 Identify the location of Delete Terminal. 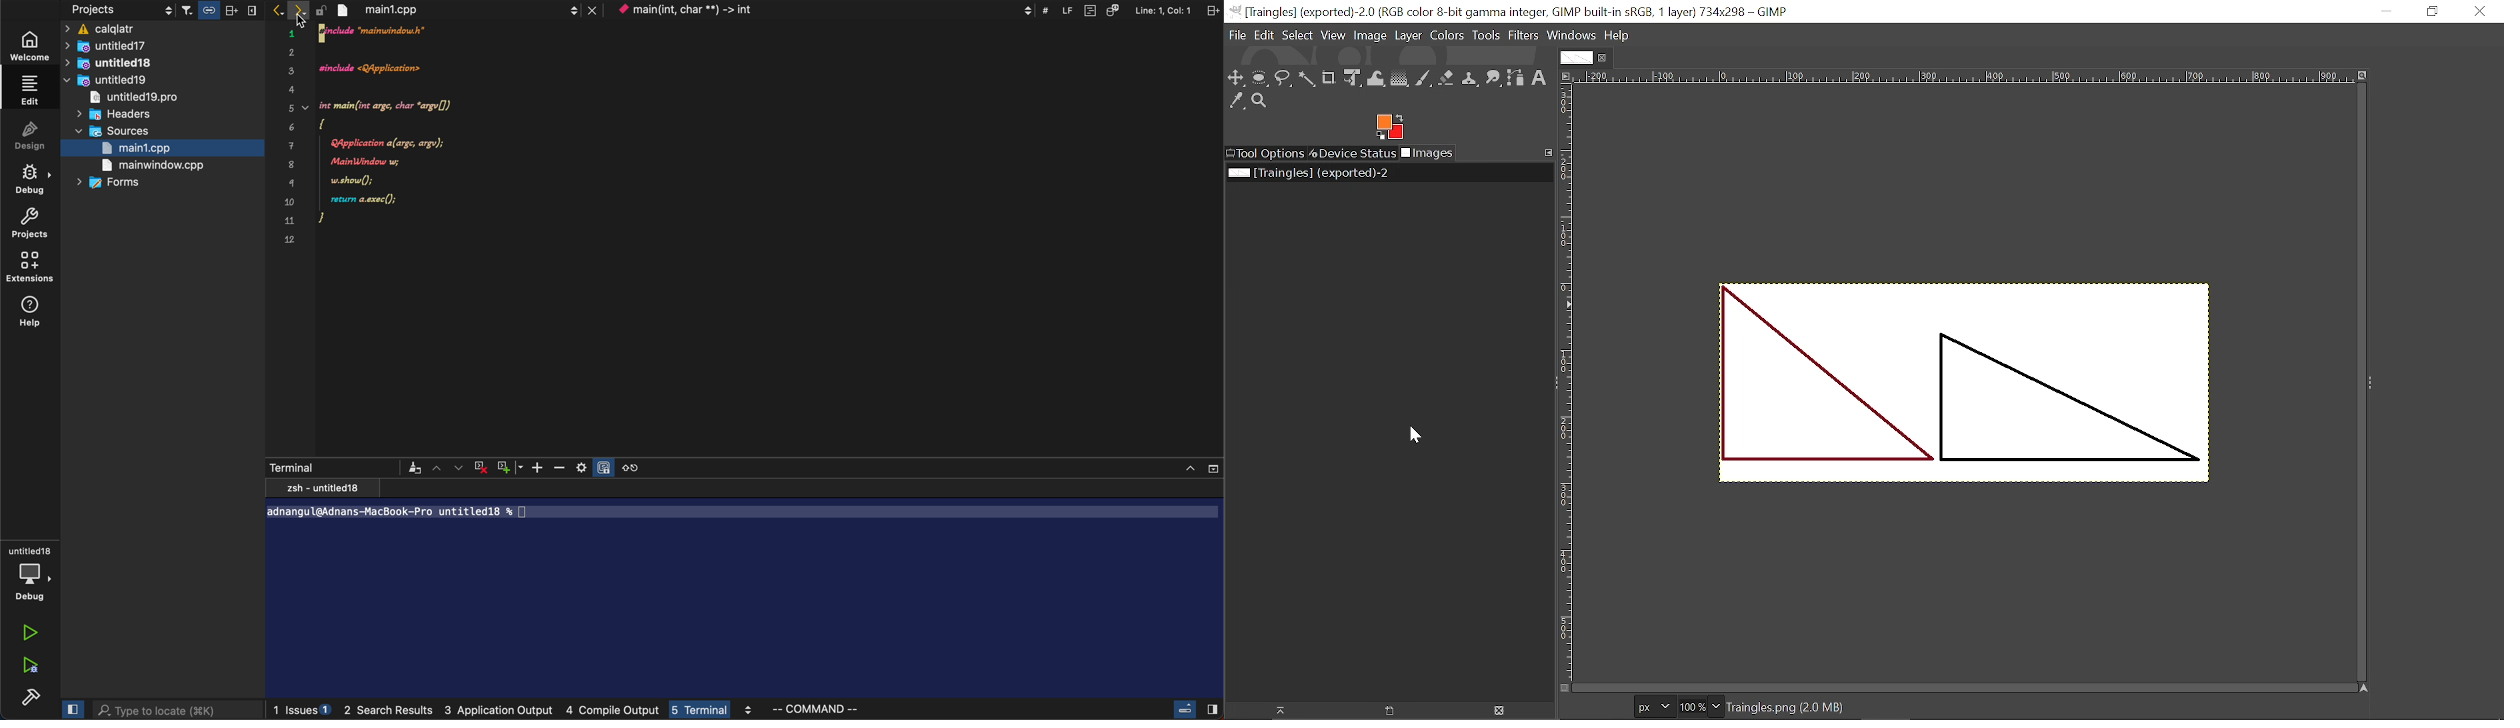
(482, 469).